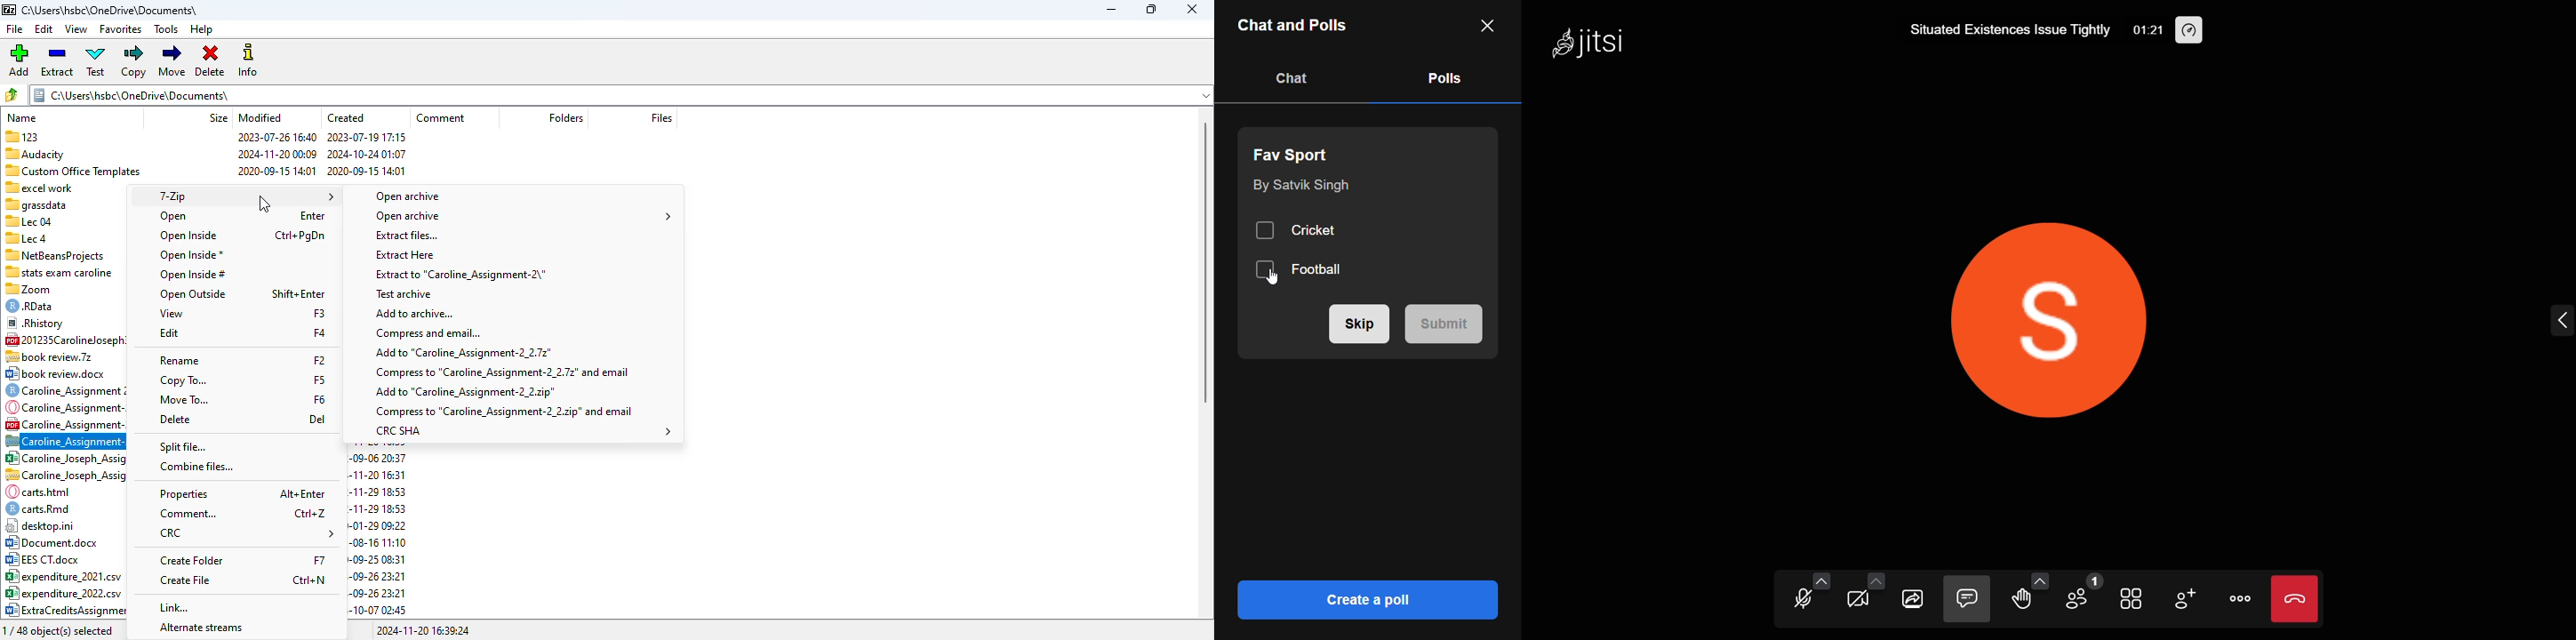  I want to click on 1/48 object(s) selected, so click(59, 630).